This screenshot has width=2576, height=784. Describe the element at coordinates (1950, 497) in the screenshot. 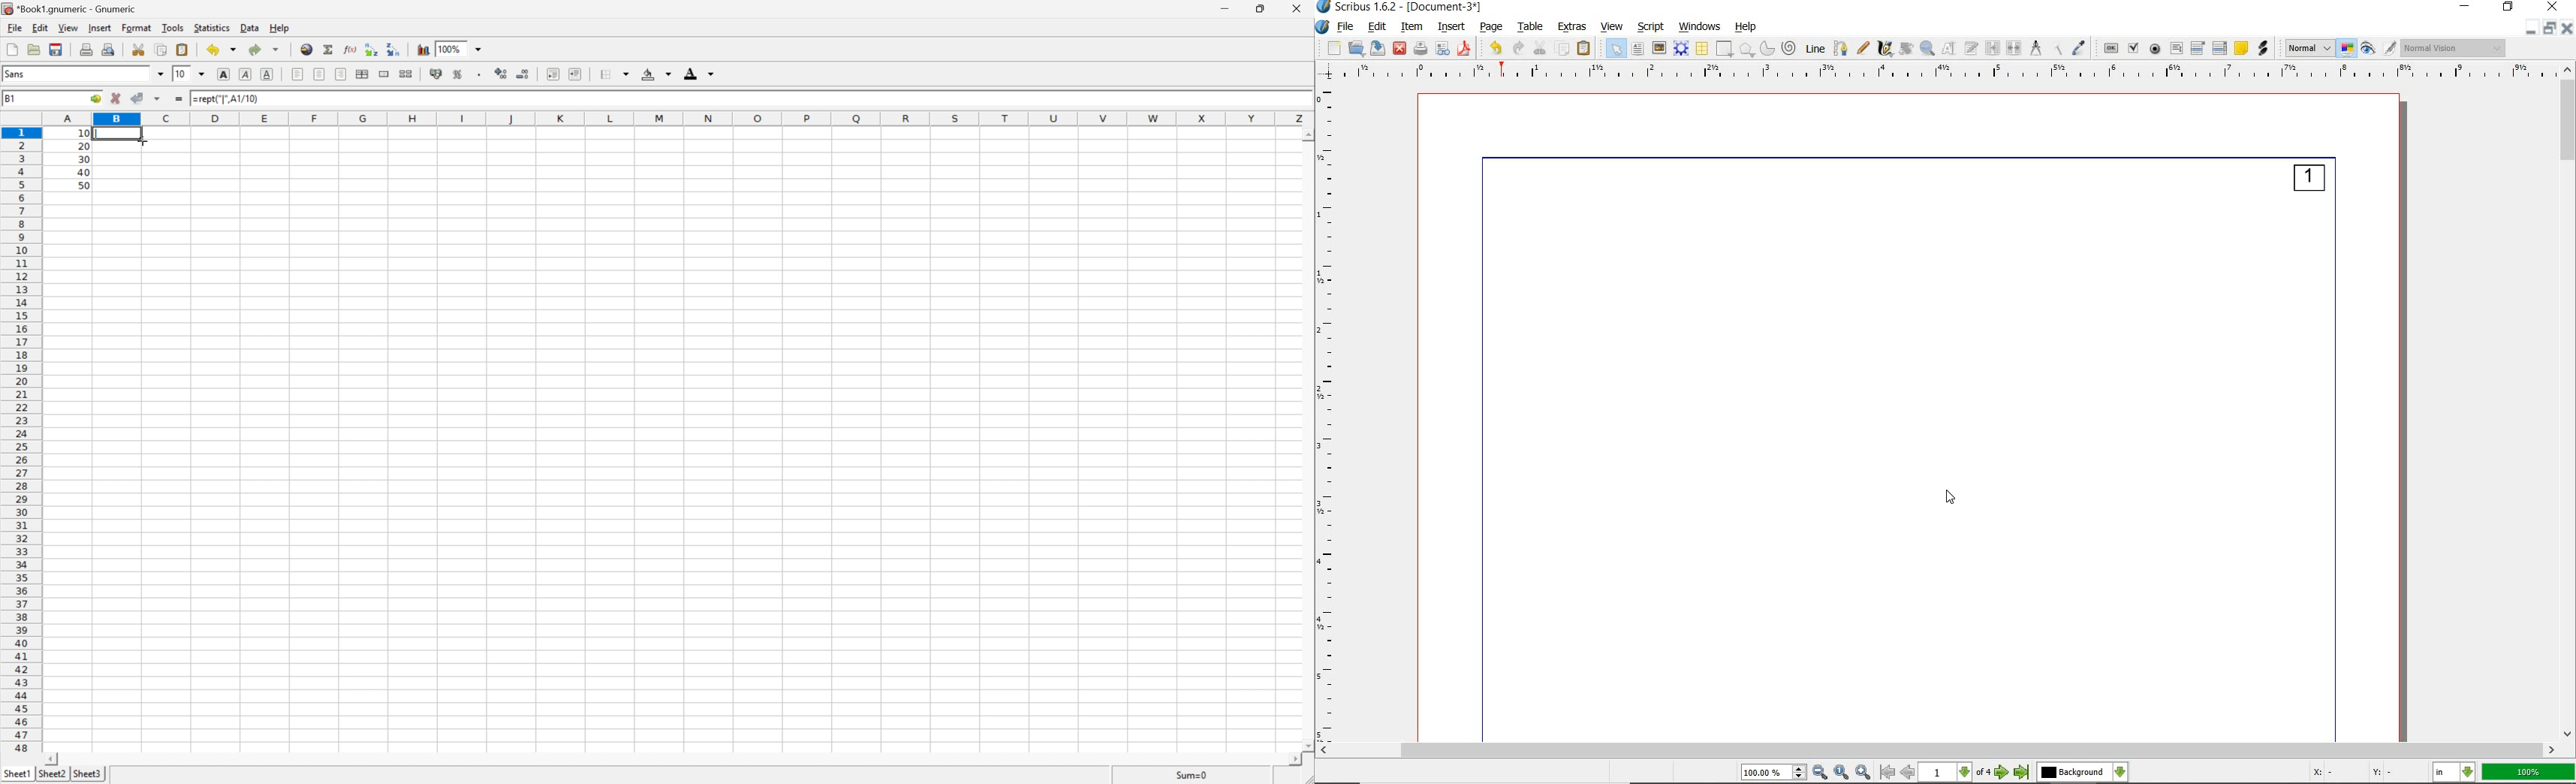

I see `Cursor Position` at that location.